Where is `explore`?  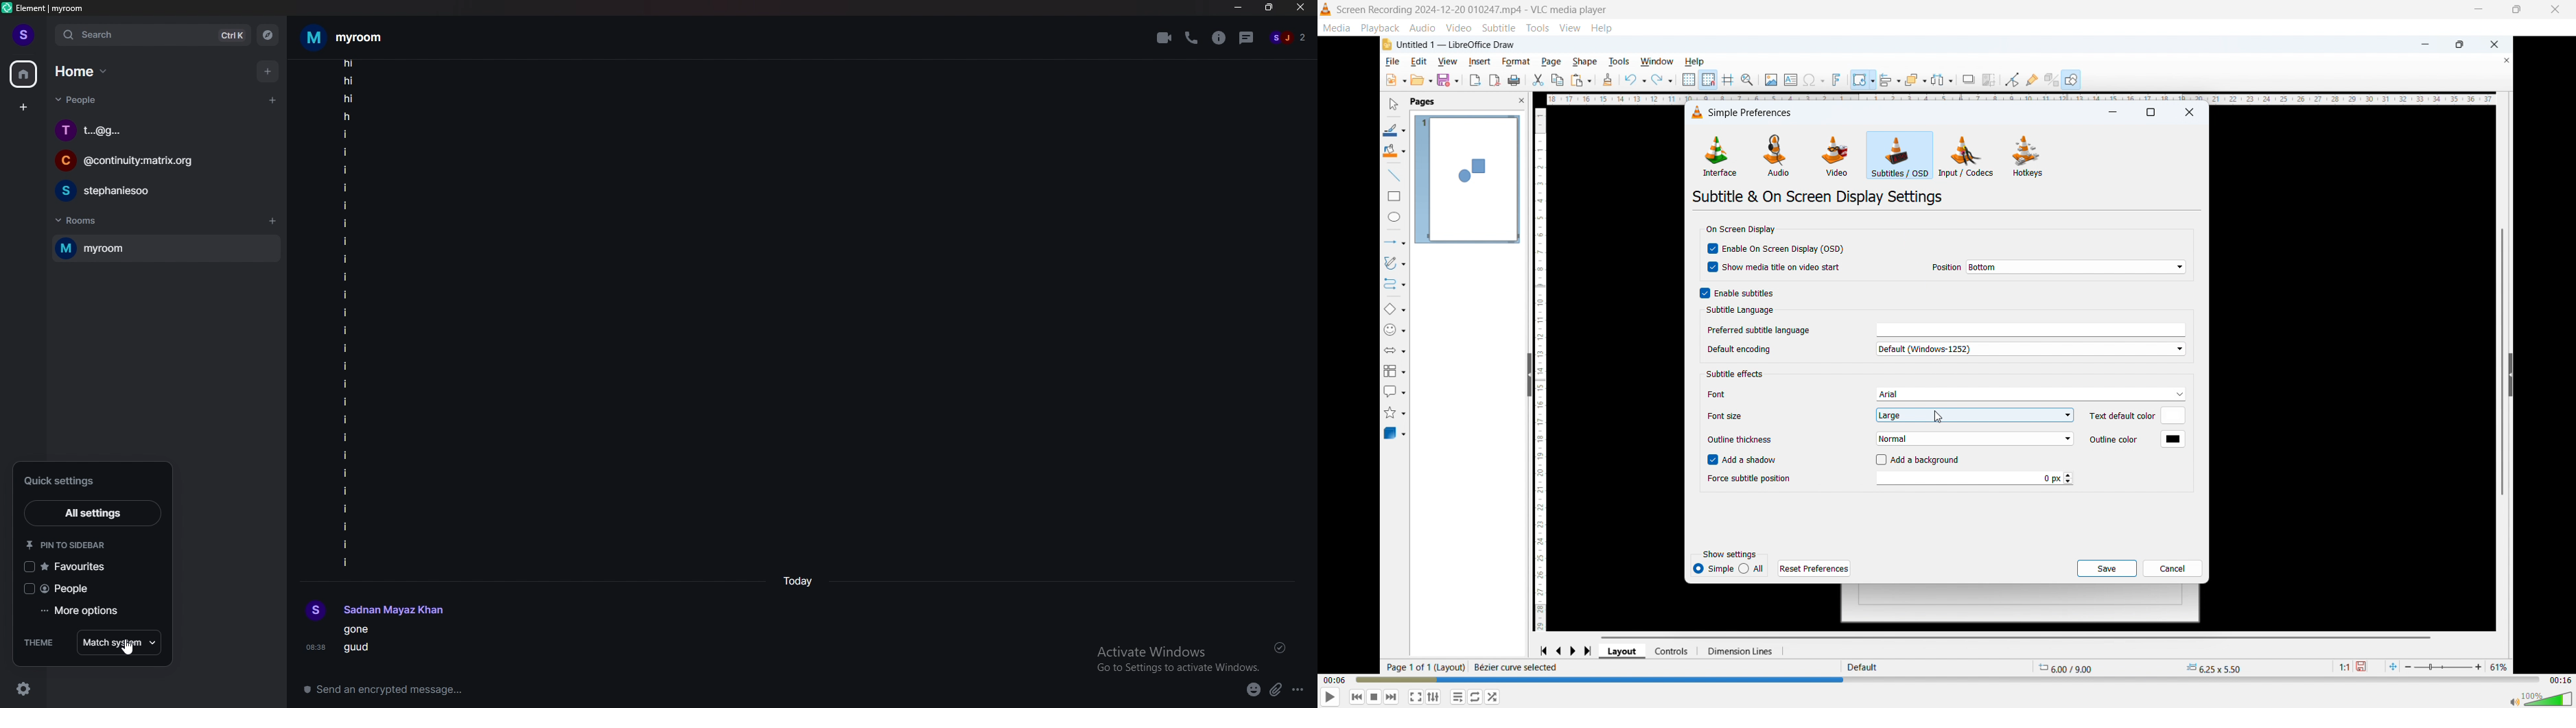
explore is located at coordinates (268, 34).